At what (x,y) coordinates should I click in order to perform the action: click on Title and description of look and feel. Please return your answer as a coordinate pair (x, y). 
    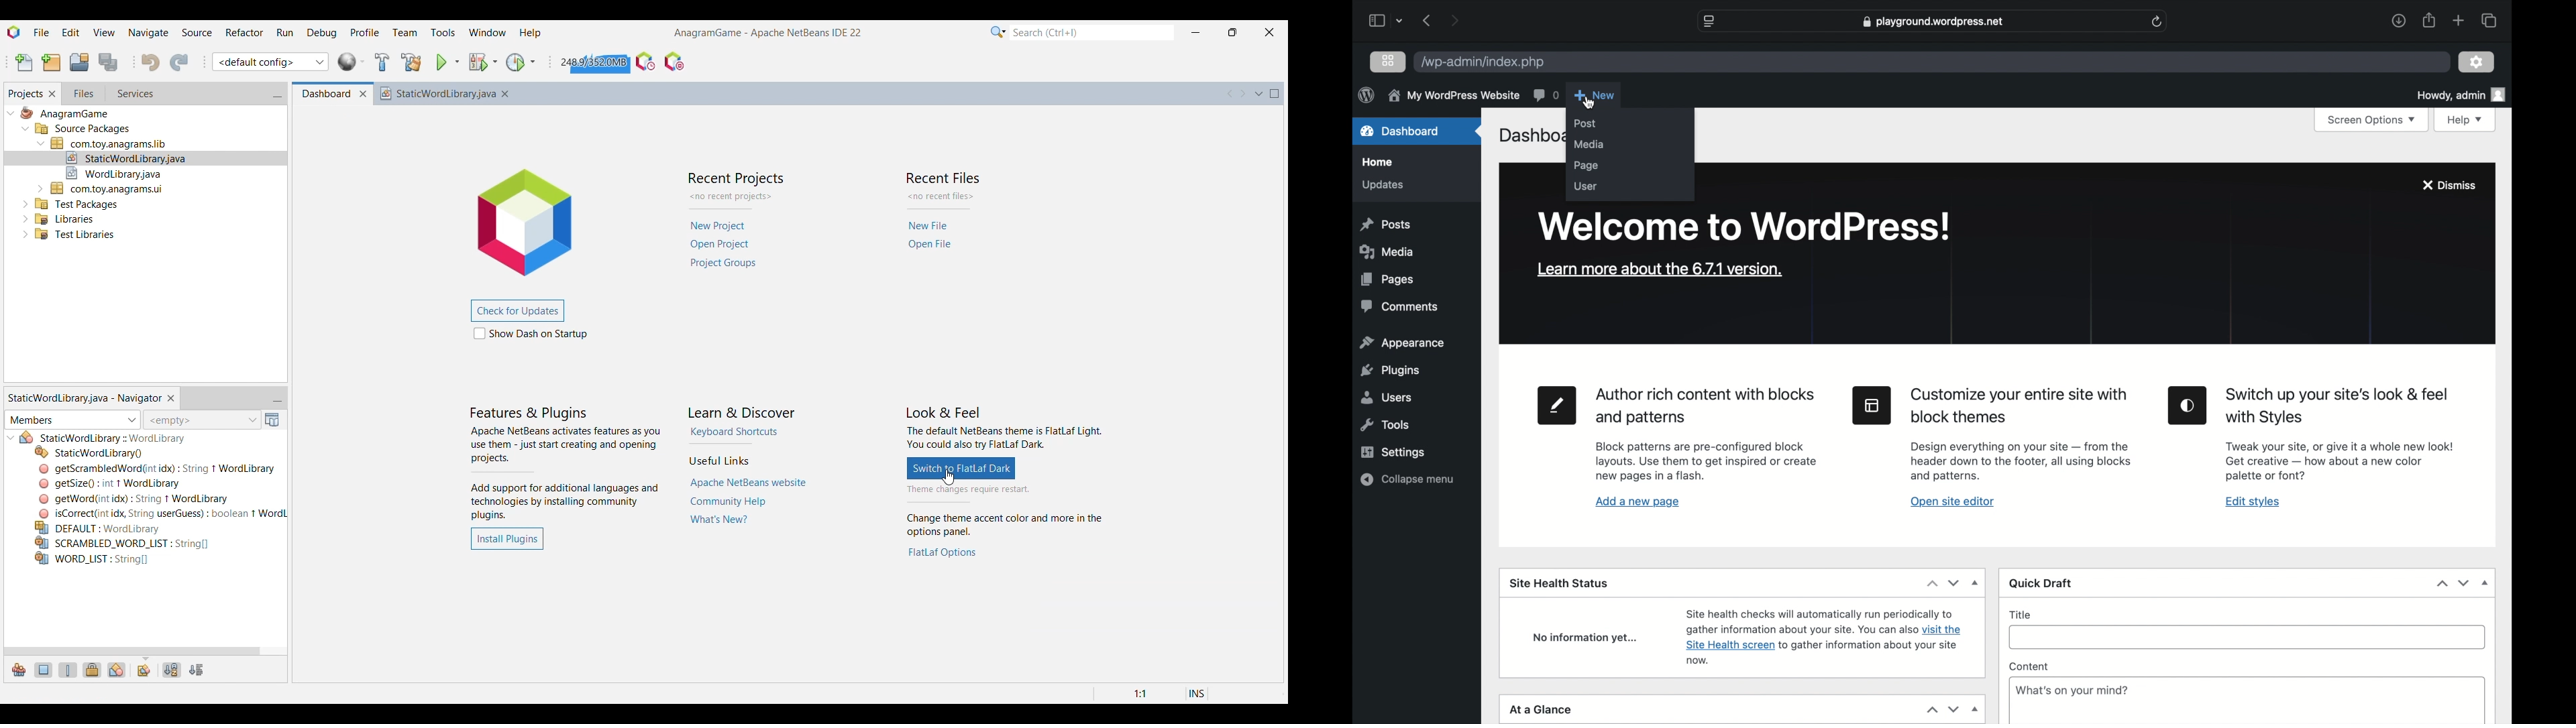
    Looking at the image, I should click on (1004, 429).